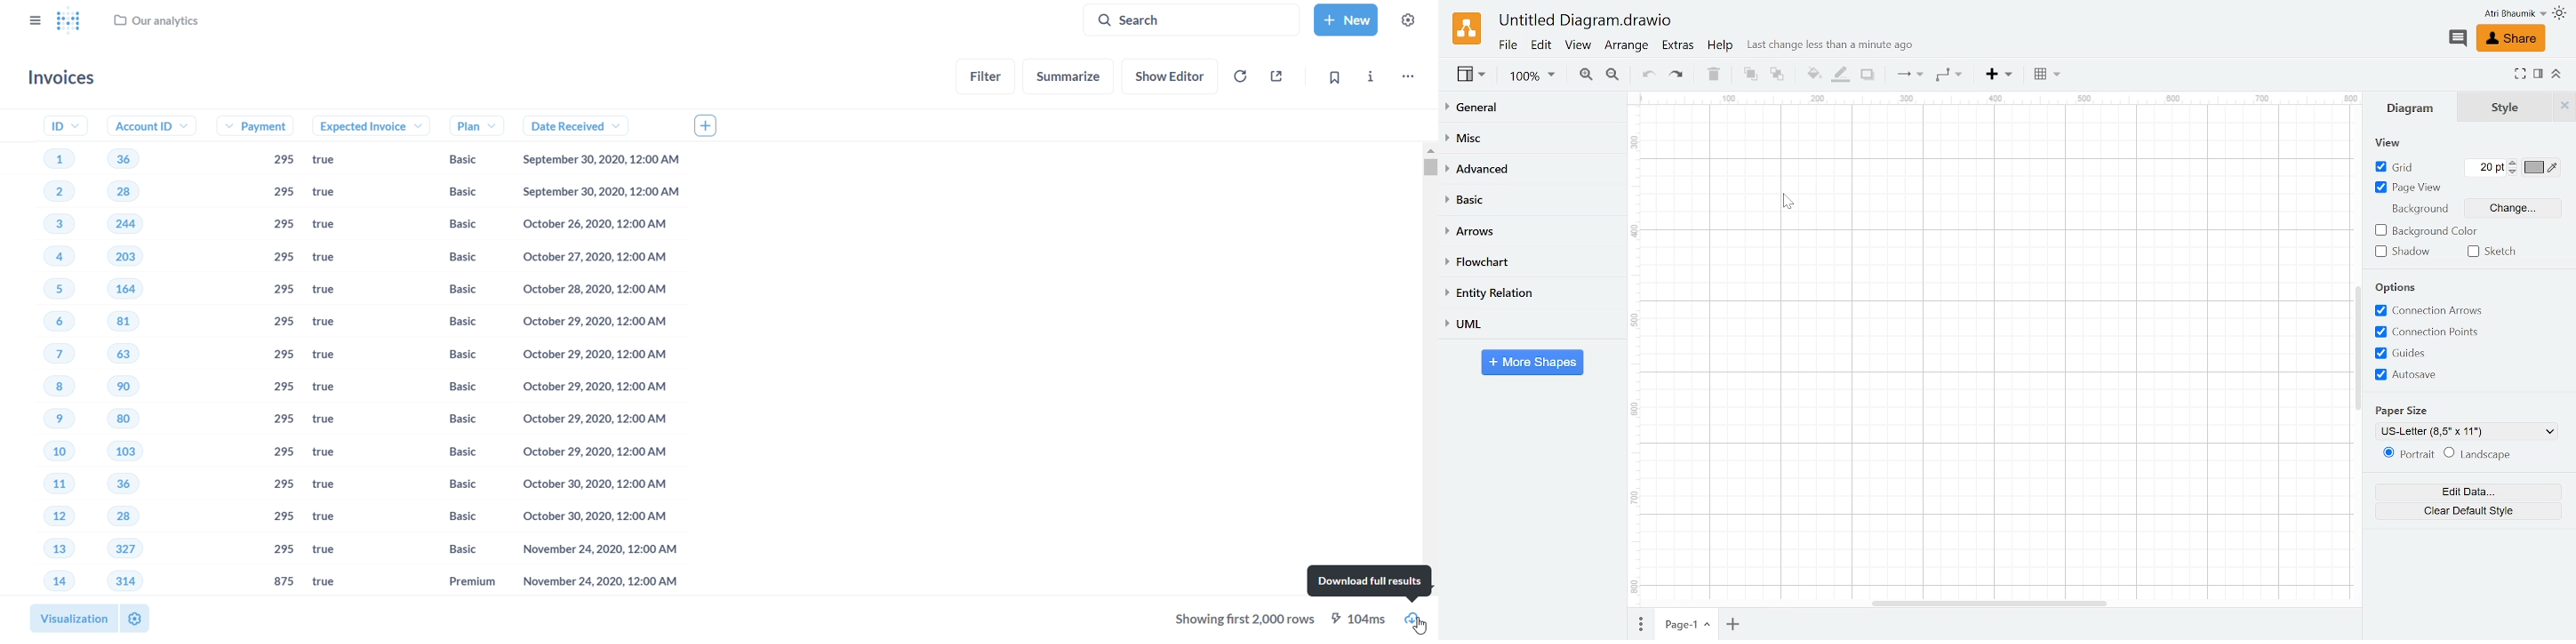 The width and height of the screenshot is (2576, 644). I want to click on October 28, 2020, 12:00 AM, so click(595, 292).